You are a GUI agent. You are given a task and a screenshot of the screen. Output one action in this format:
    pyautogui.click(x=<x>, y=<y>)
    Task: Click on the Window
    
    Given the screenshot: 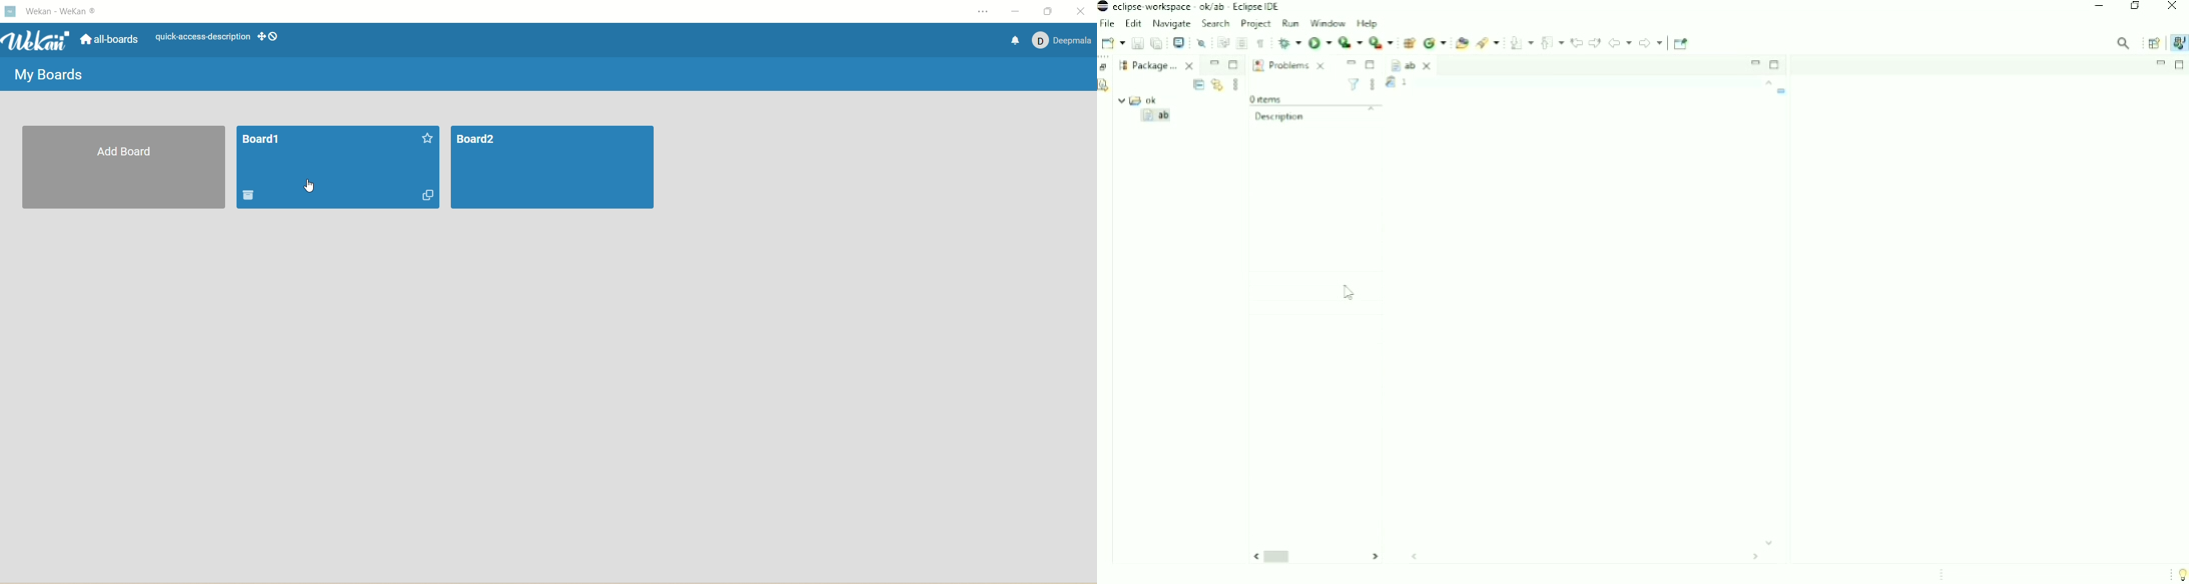 What is the action you would take?
    pyautogui.click(x=1326, y=23)
    